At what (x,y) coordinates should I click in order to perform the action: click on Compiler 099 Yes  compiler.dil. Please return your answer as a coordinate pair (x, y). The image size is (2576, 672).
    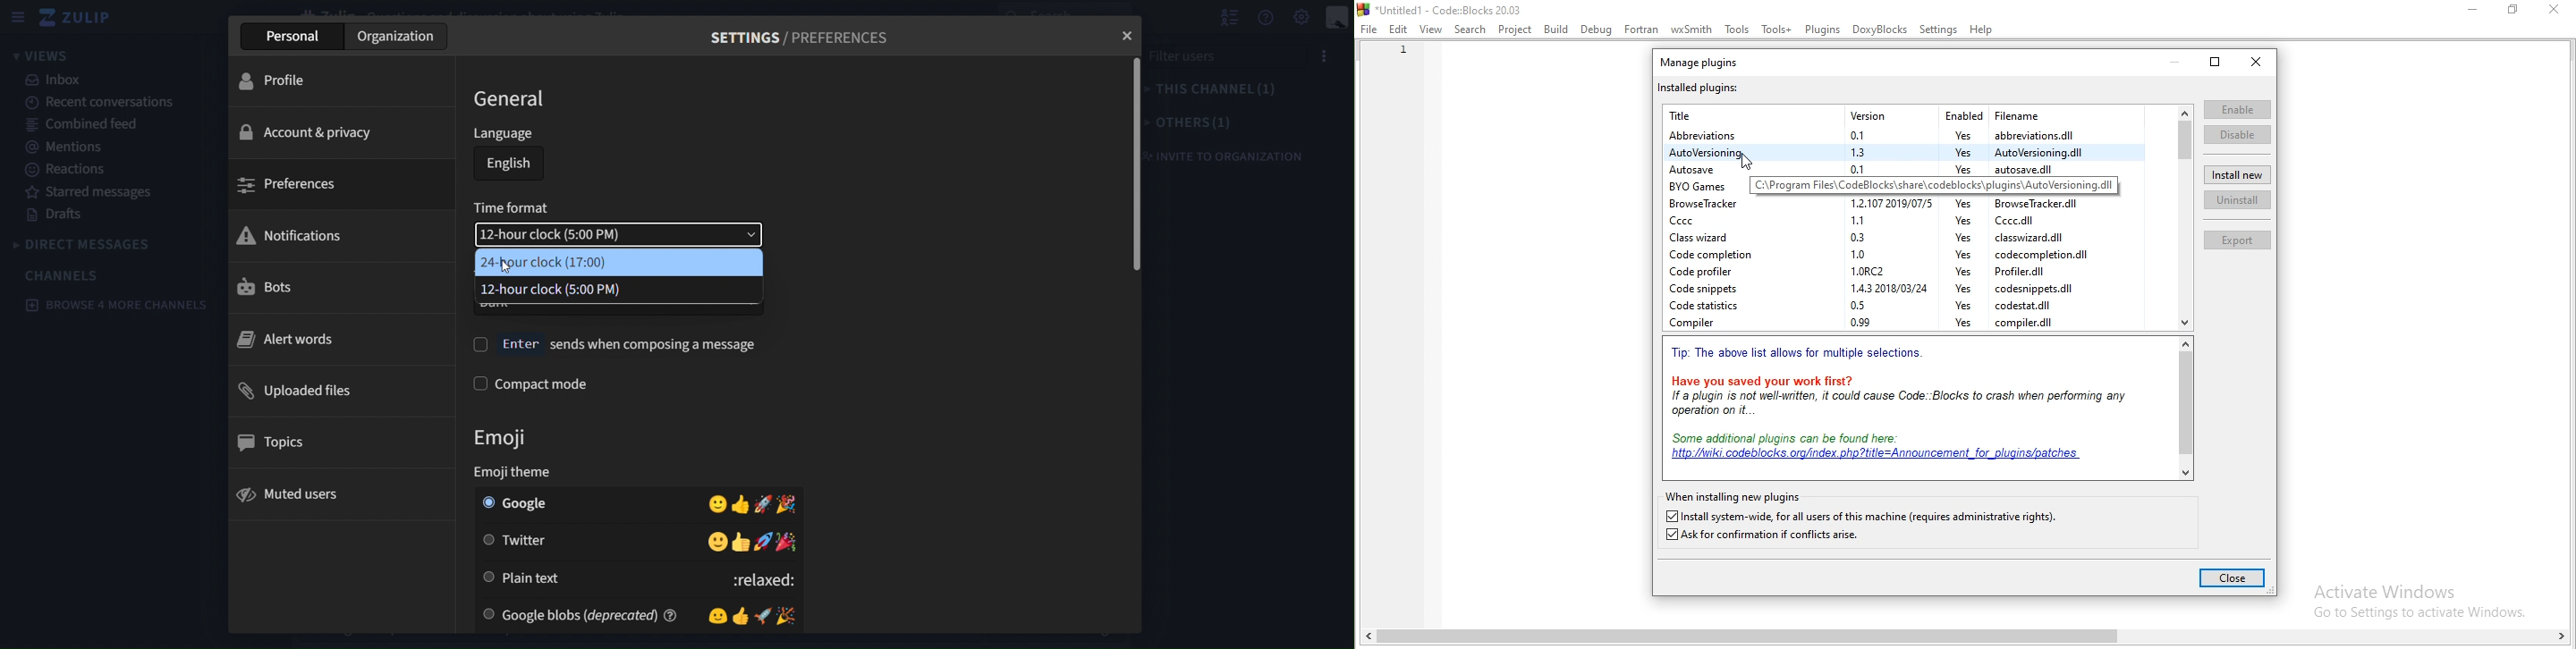
    Looking at the image, I should click on (1880, 324).